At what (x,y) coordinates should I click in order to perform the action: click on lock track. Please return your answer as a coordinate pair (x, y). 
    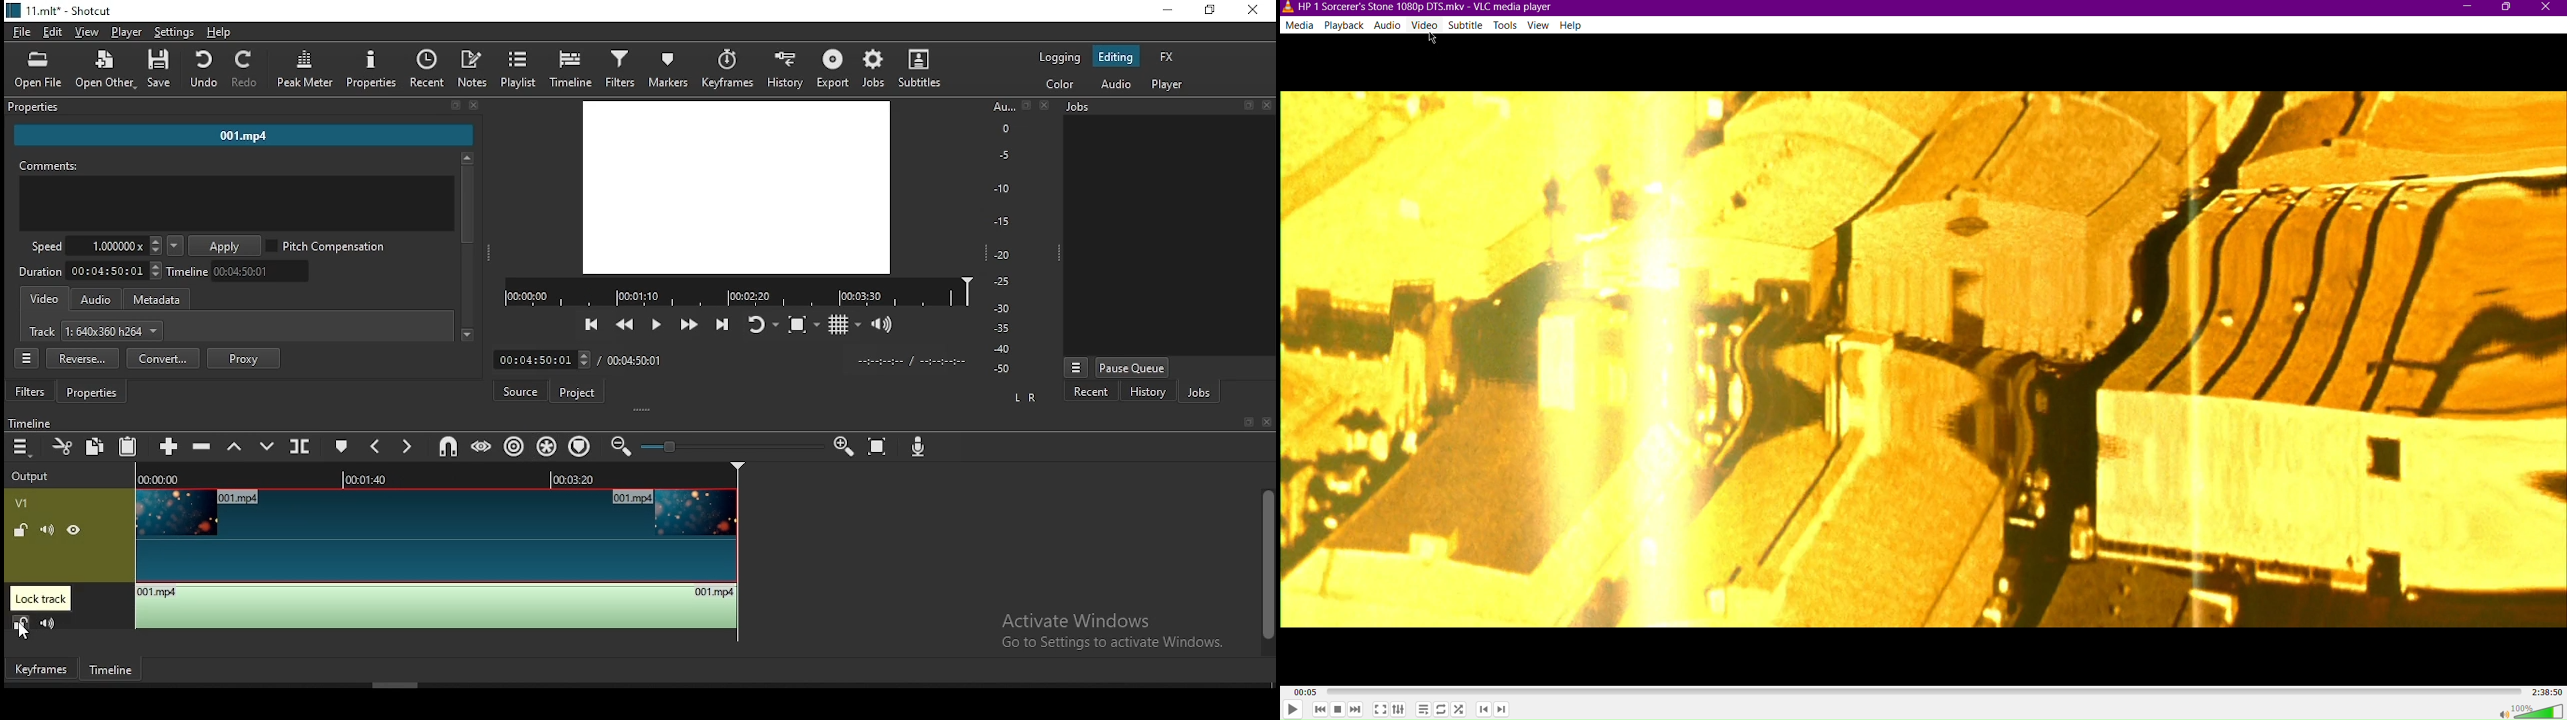
    Looking at the image, I should click on (42, 598).